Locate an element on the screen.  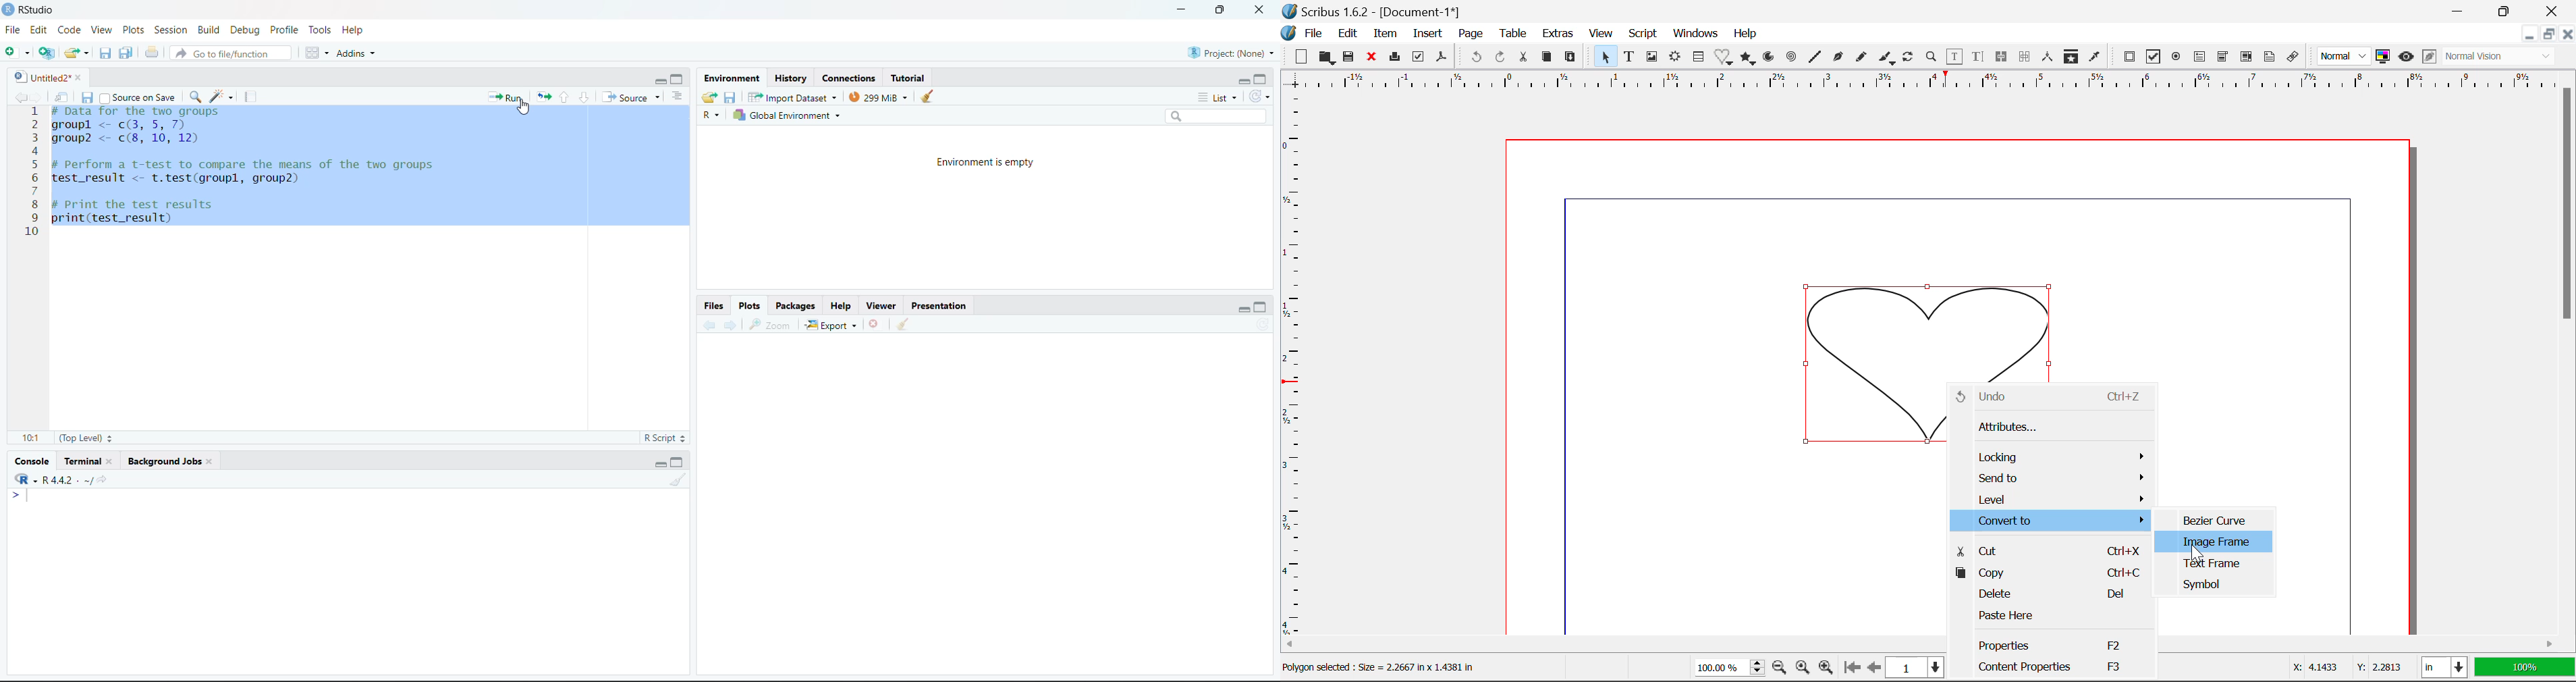
search bar is located at coordinates (1215, 116).